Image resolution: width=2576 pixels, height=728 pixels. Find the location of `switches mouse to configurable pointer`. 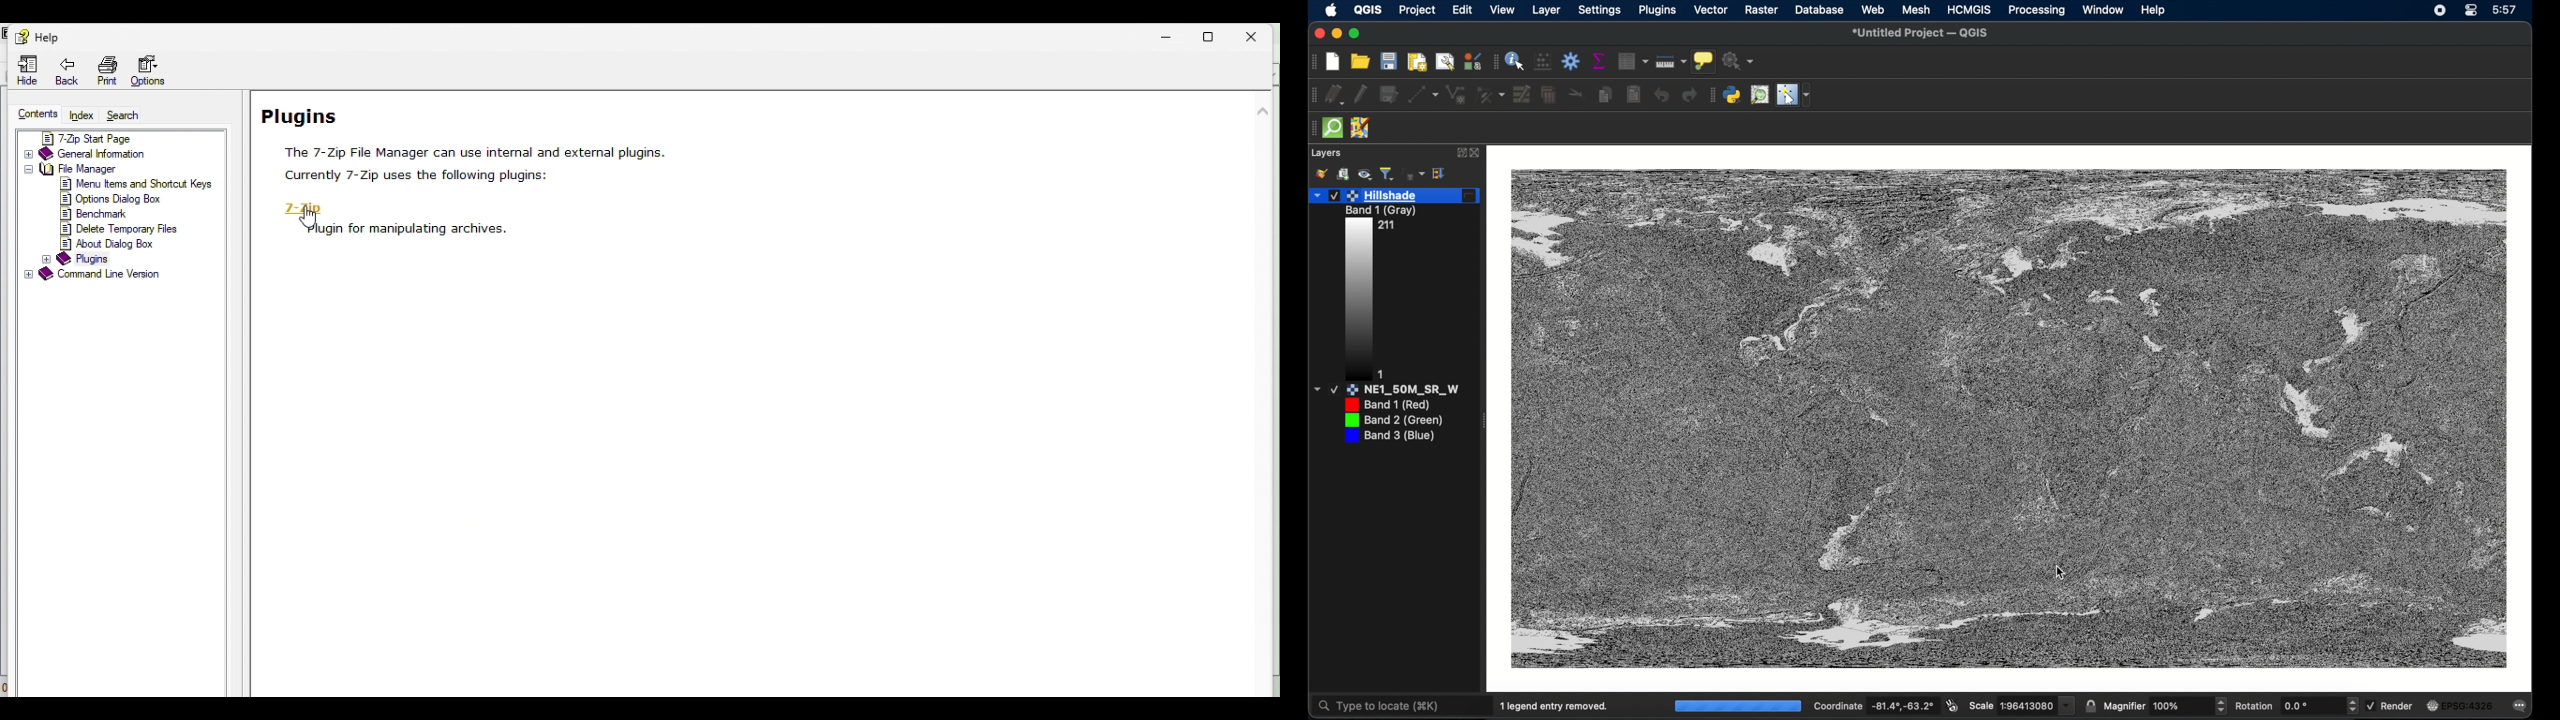

switches mouse to configurable pointer is located at coordinates (1794, 96).